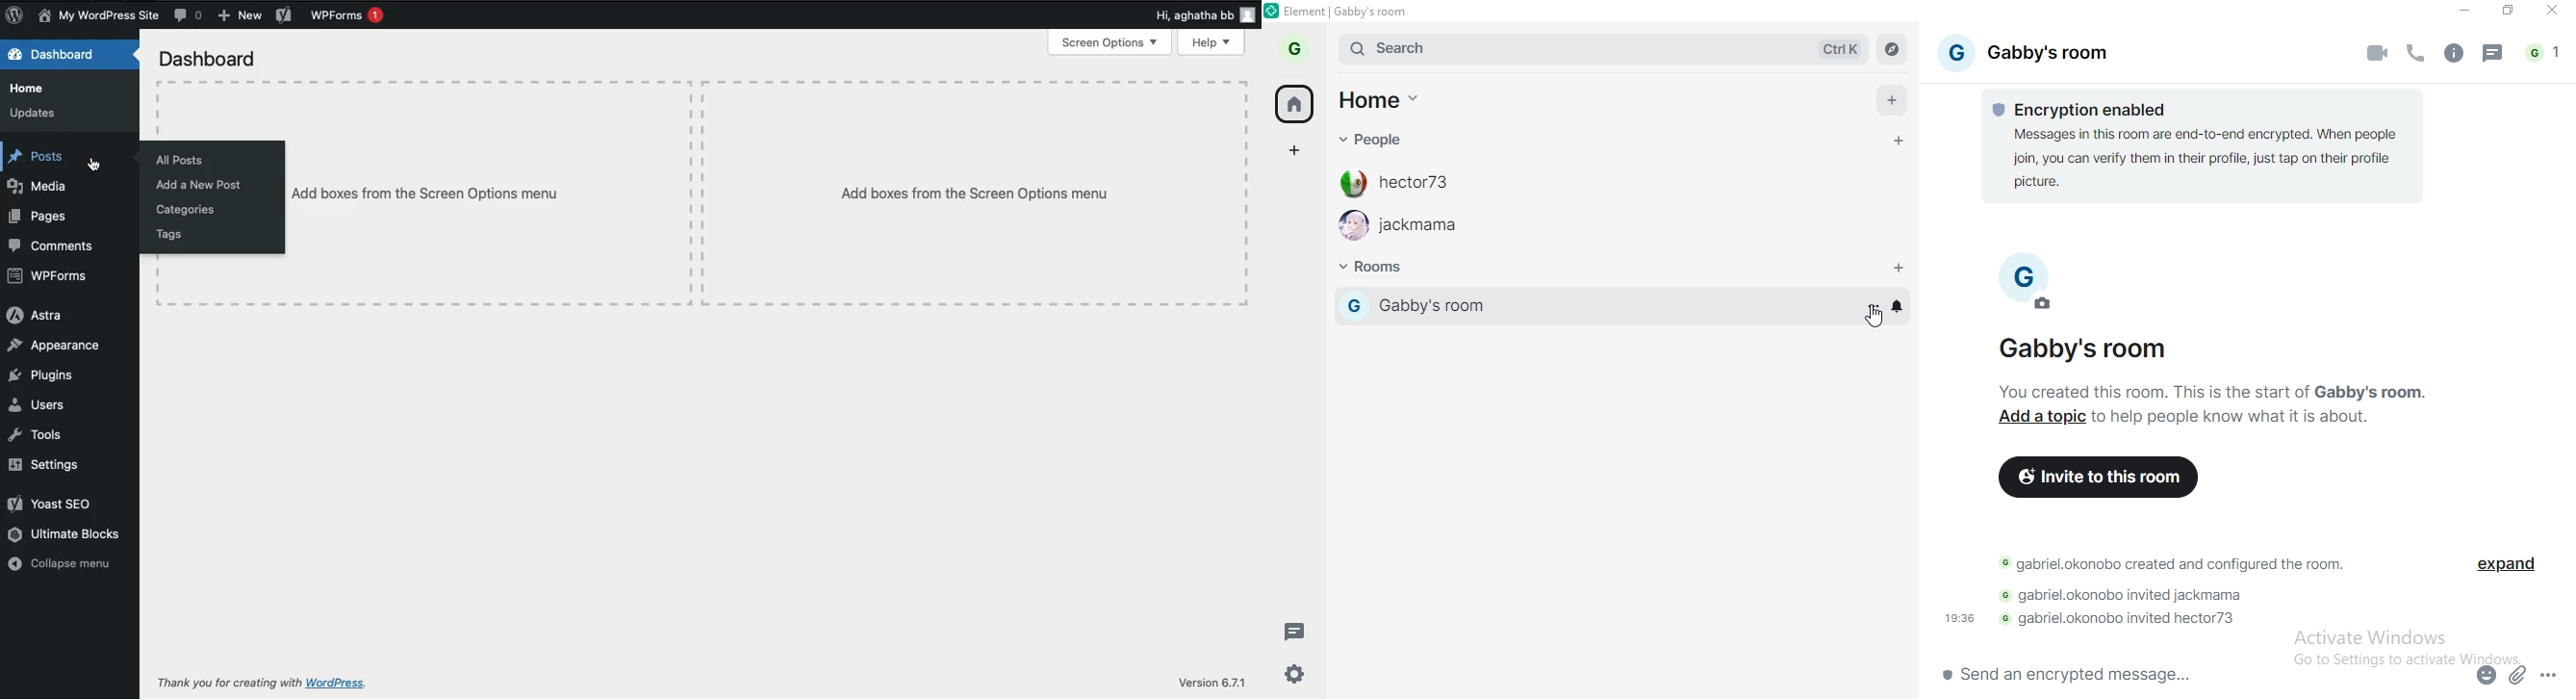 This screenshot has width=2576, height=700. What do you see at coordinates (2177, 564) in the screenshot?
I see `text 2` at bounding box center [2177, 564].